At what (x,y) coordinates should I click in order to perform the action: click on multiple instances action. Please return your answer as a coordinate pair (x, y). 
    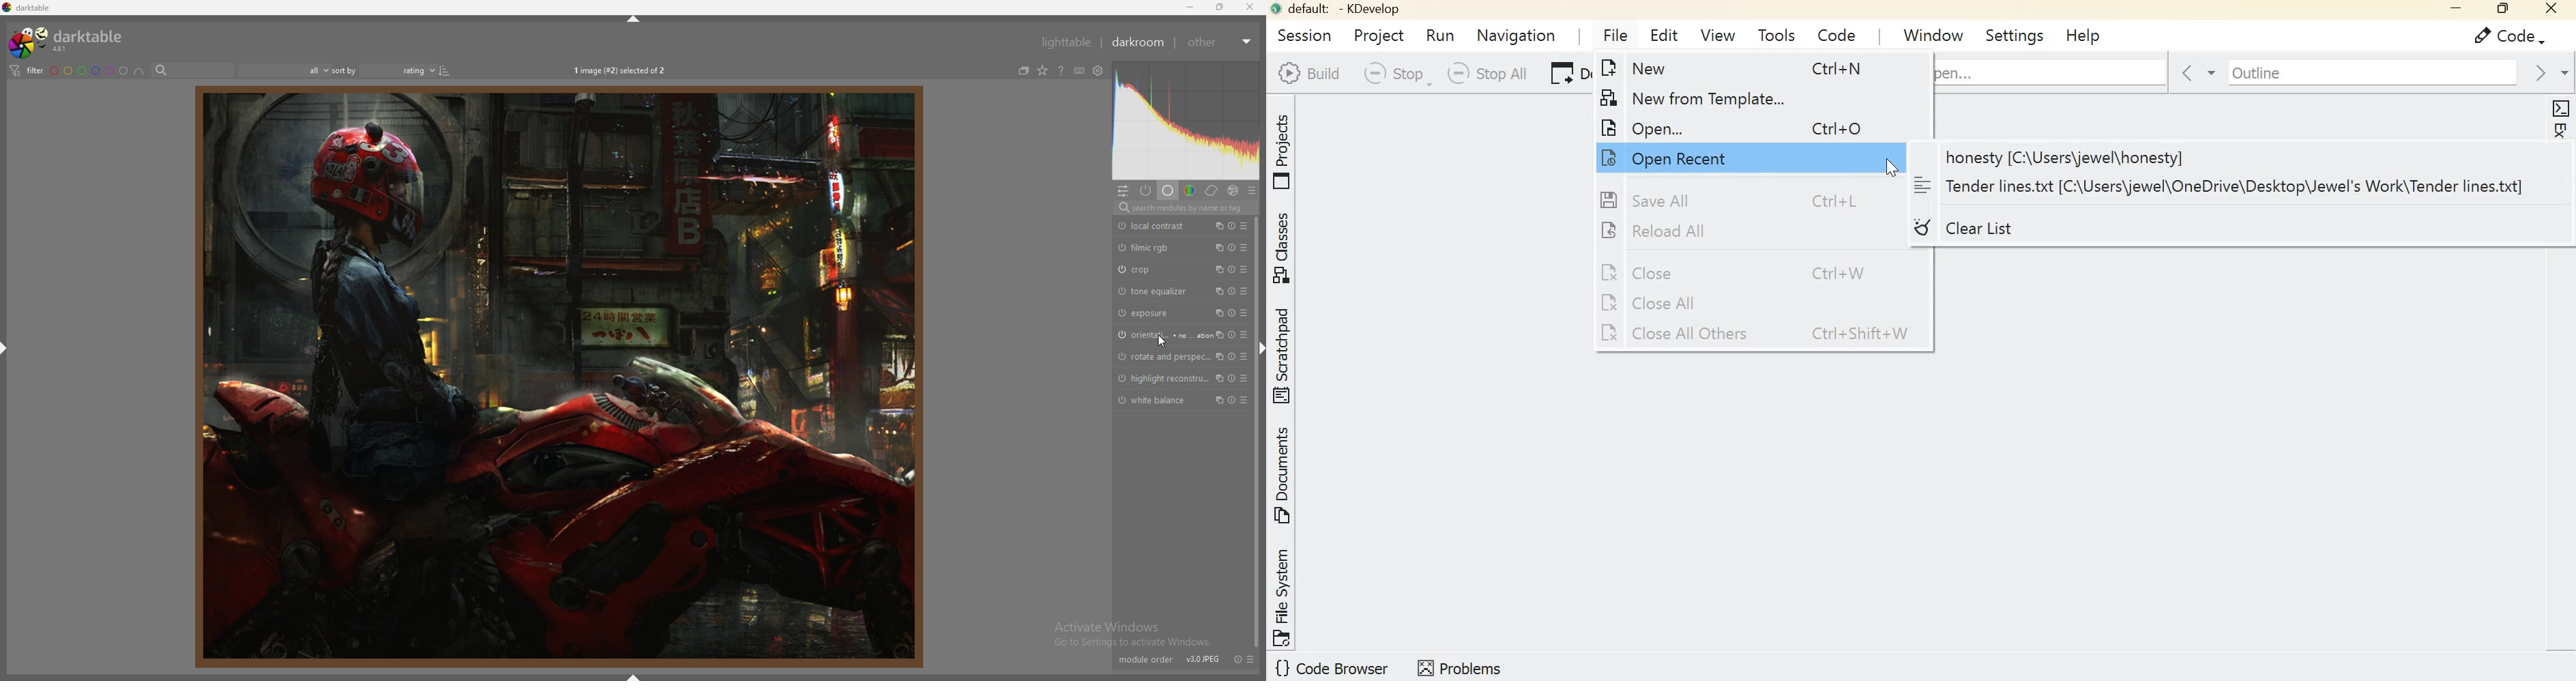
    Looking at the image, I should click on (1218, 269).